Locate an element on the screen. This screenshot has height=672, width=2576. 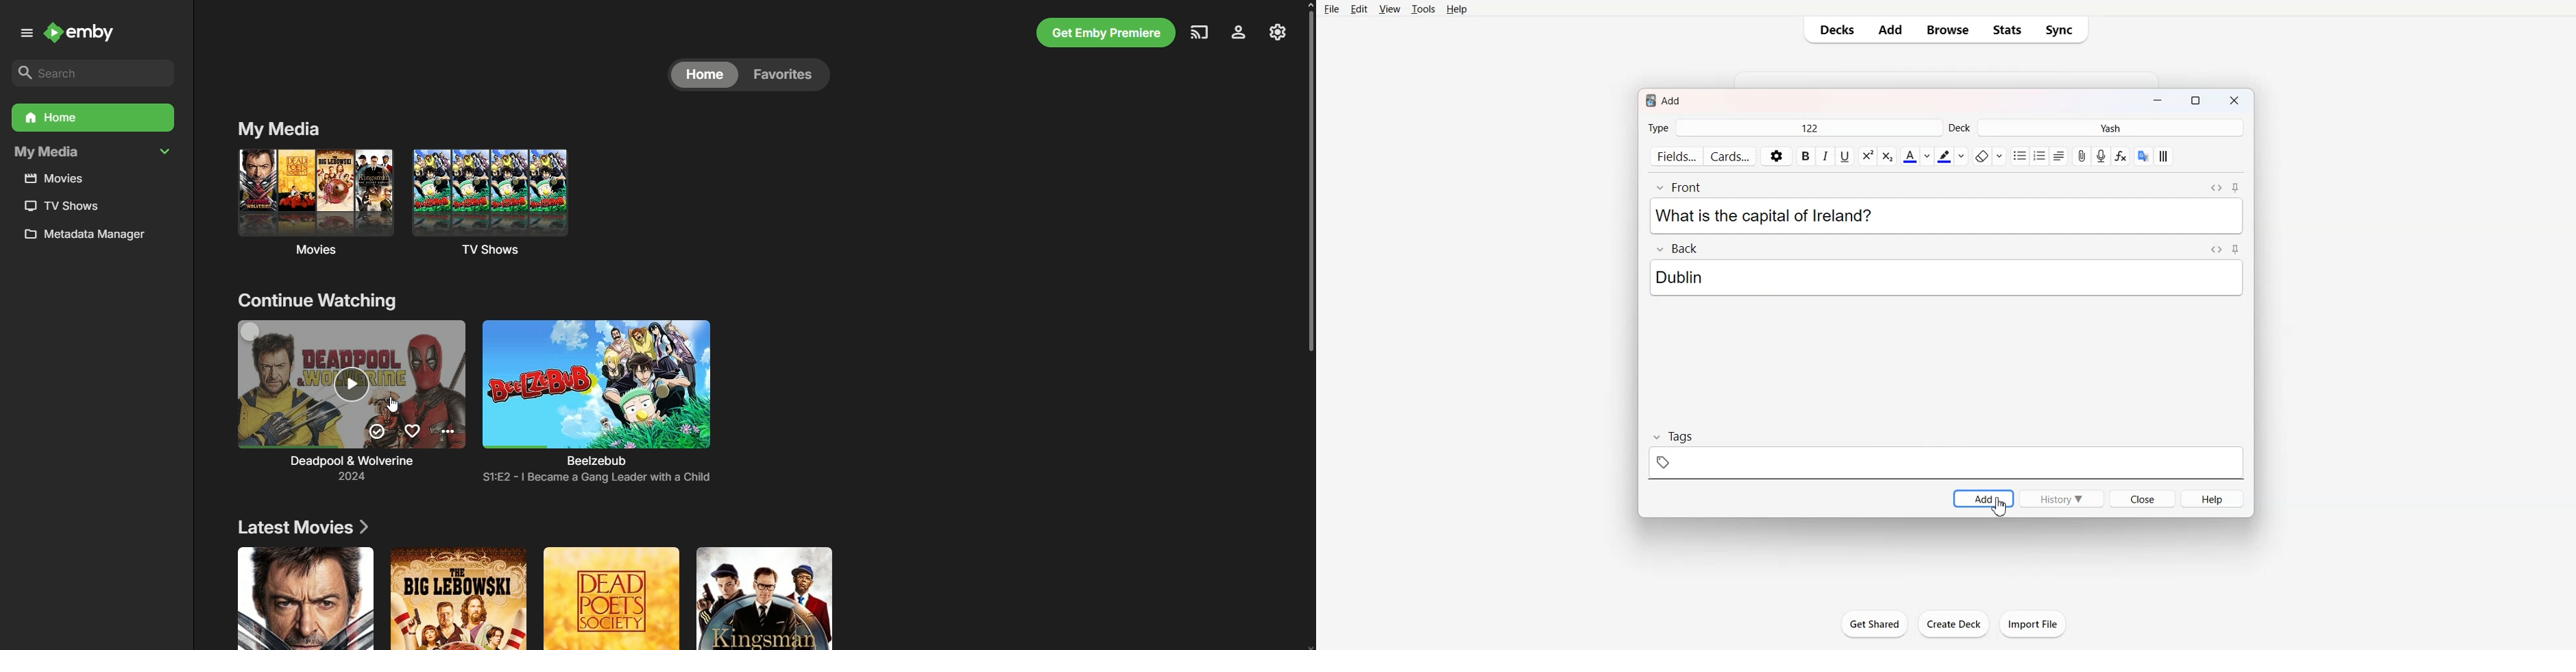
Browse is located at coordinates (1946, 30).